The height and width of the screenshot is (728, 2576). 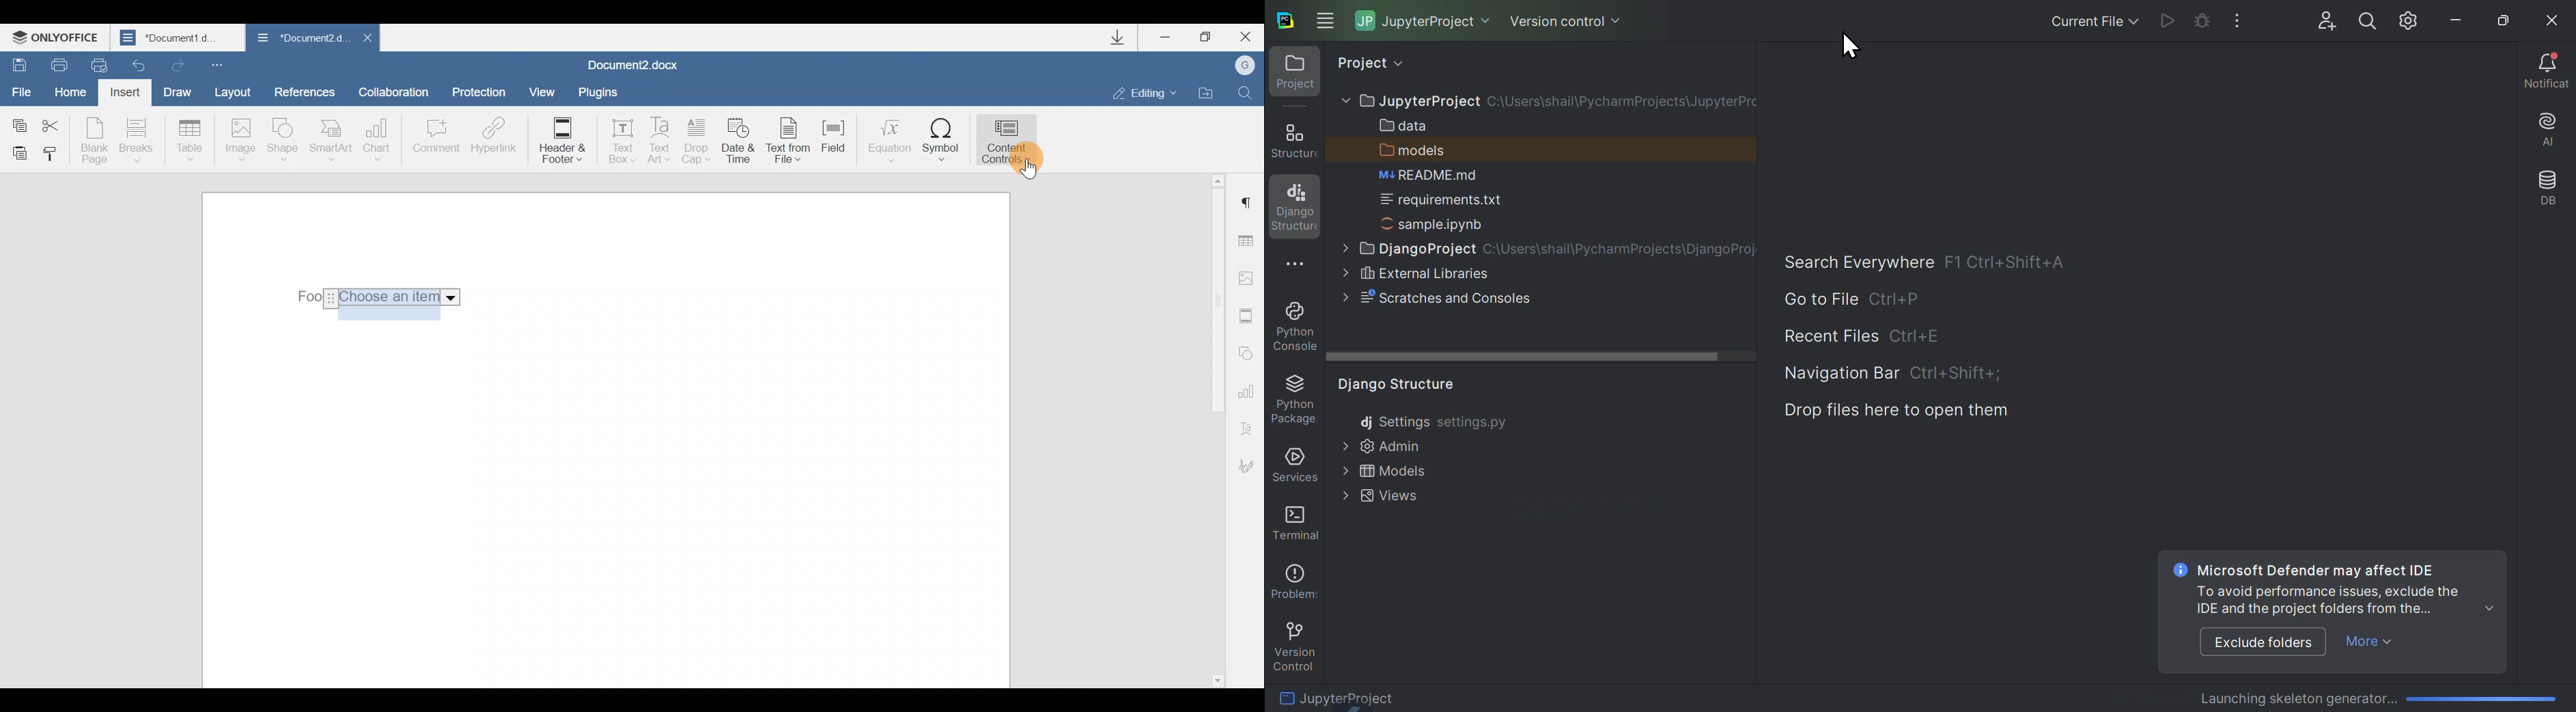 What do you see at coordinates (14, 152) in the screenshot?
I see `Paste` at bounding box center [14, 152].